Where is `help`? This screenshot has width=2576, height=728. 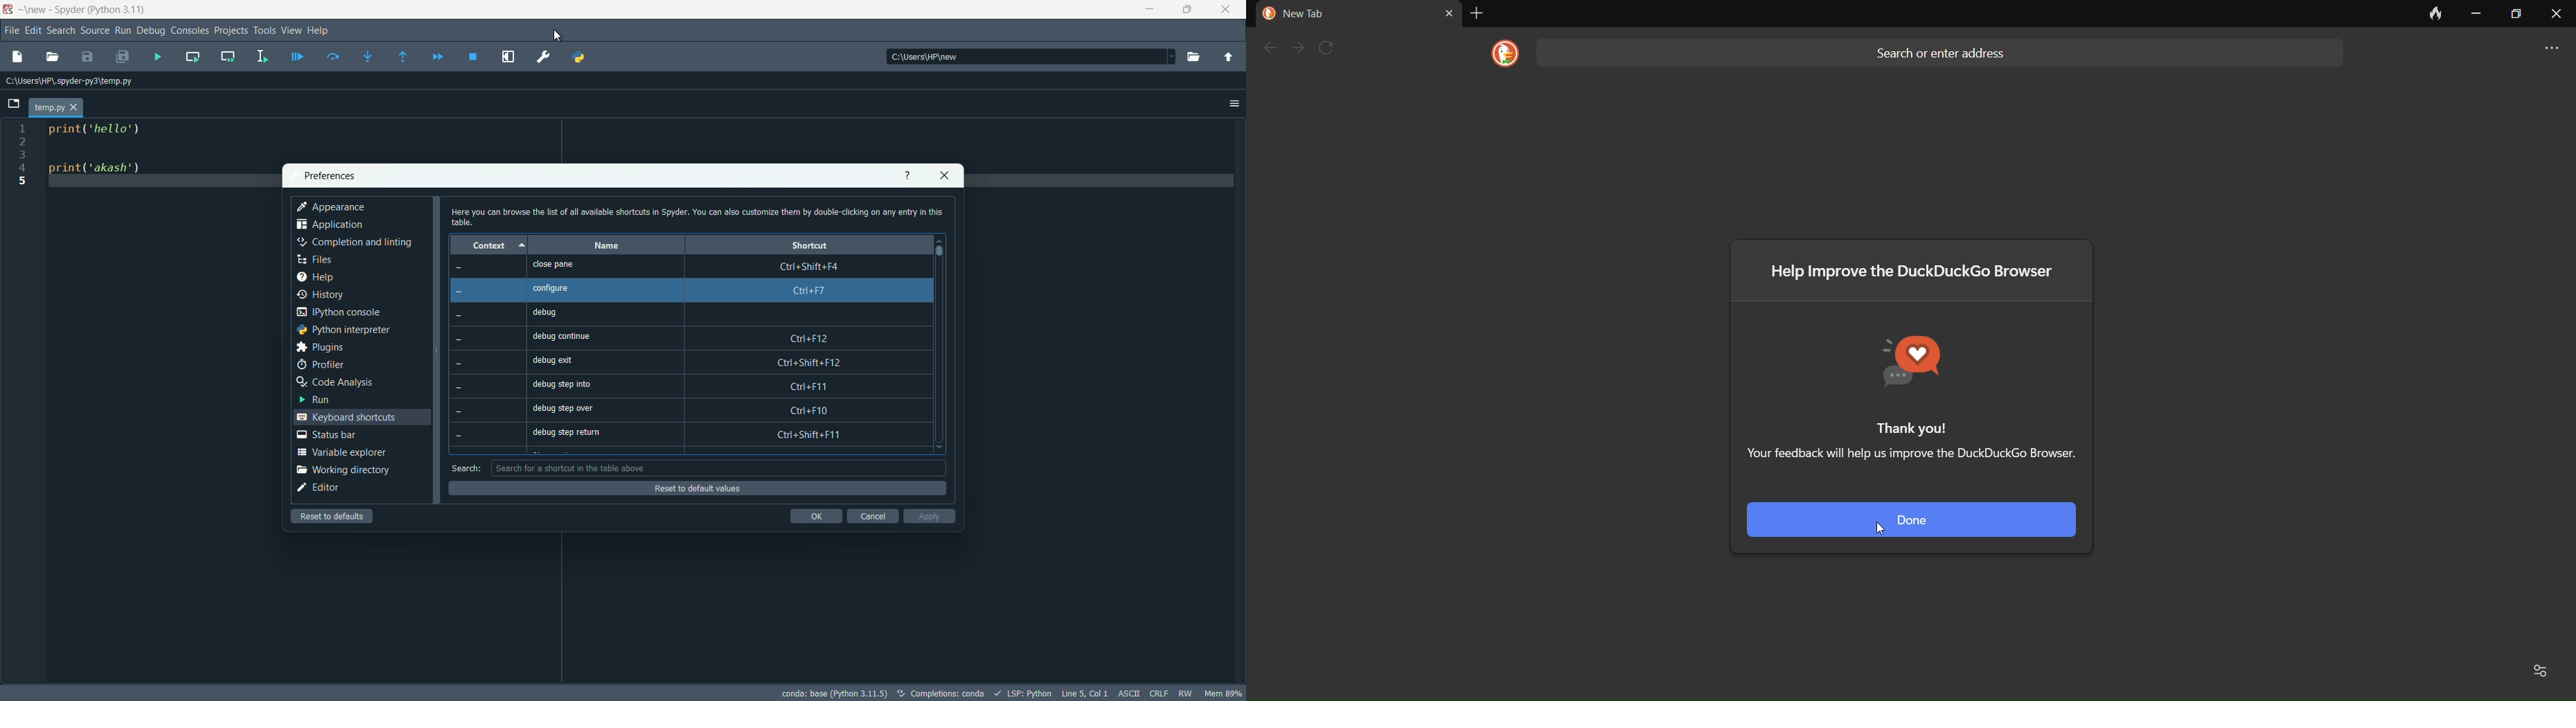
help is located at coordinates (314, 278).